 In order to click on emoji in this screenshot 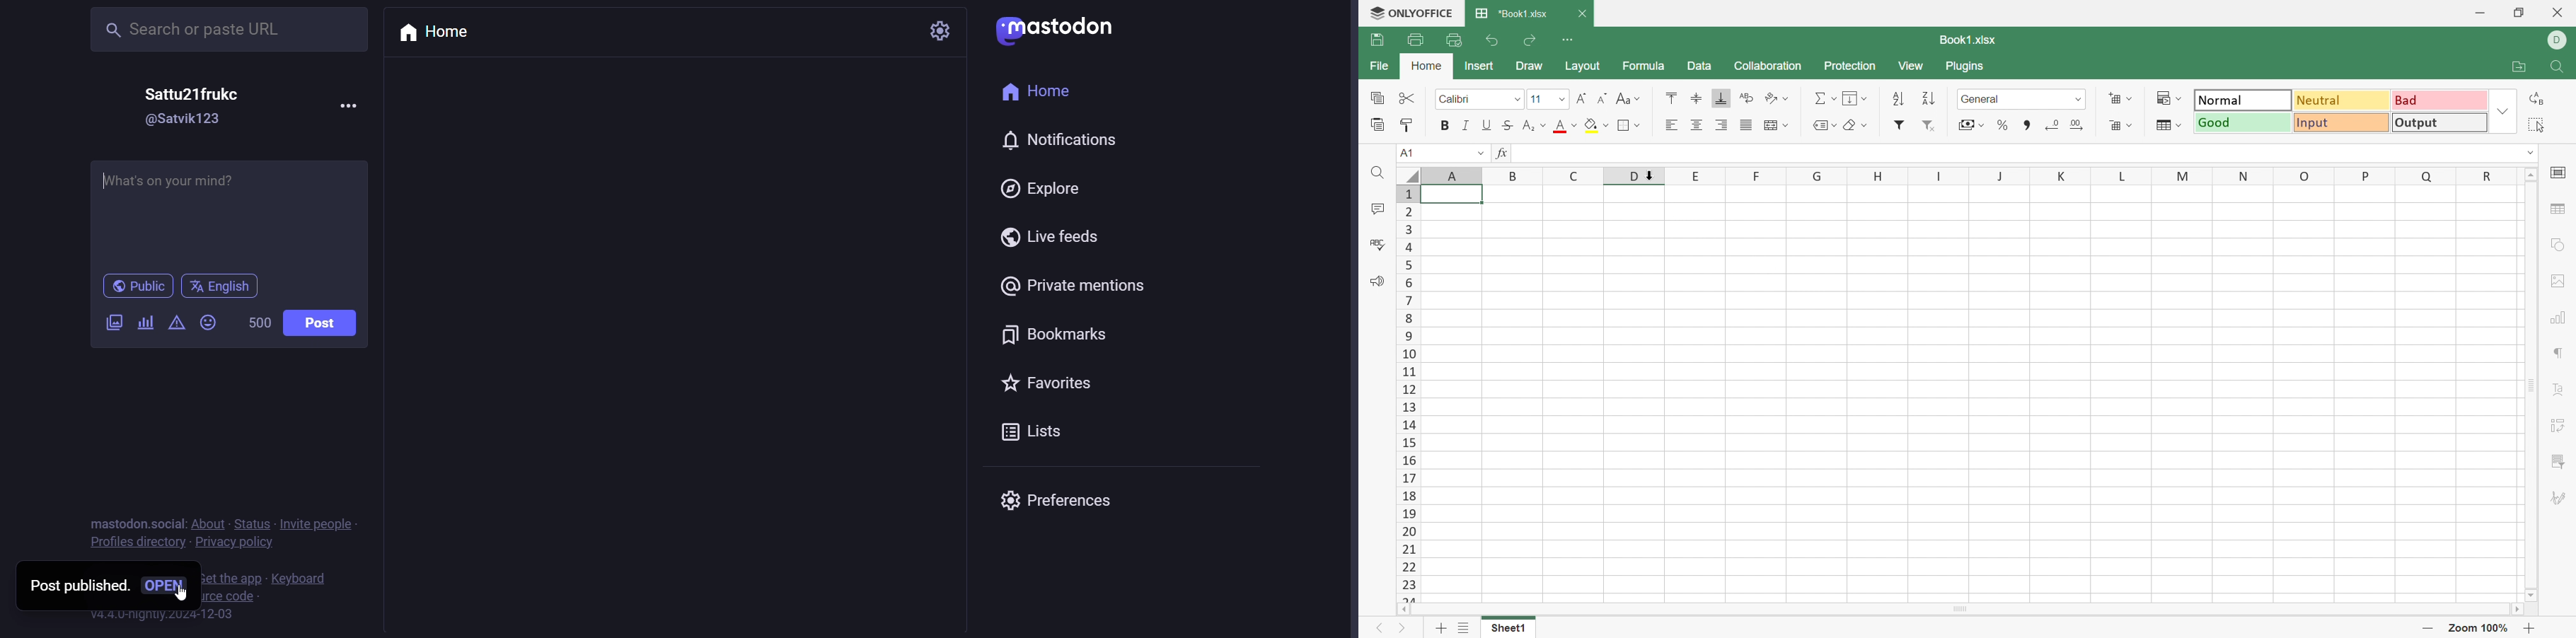, I will do `click(208, 324)`.